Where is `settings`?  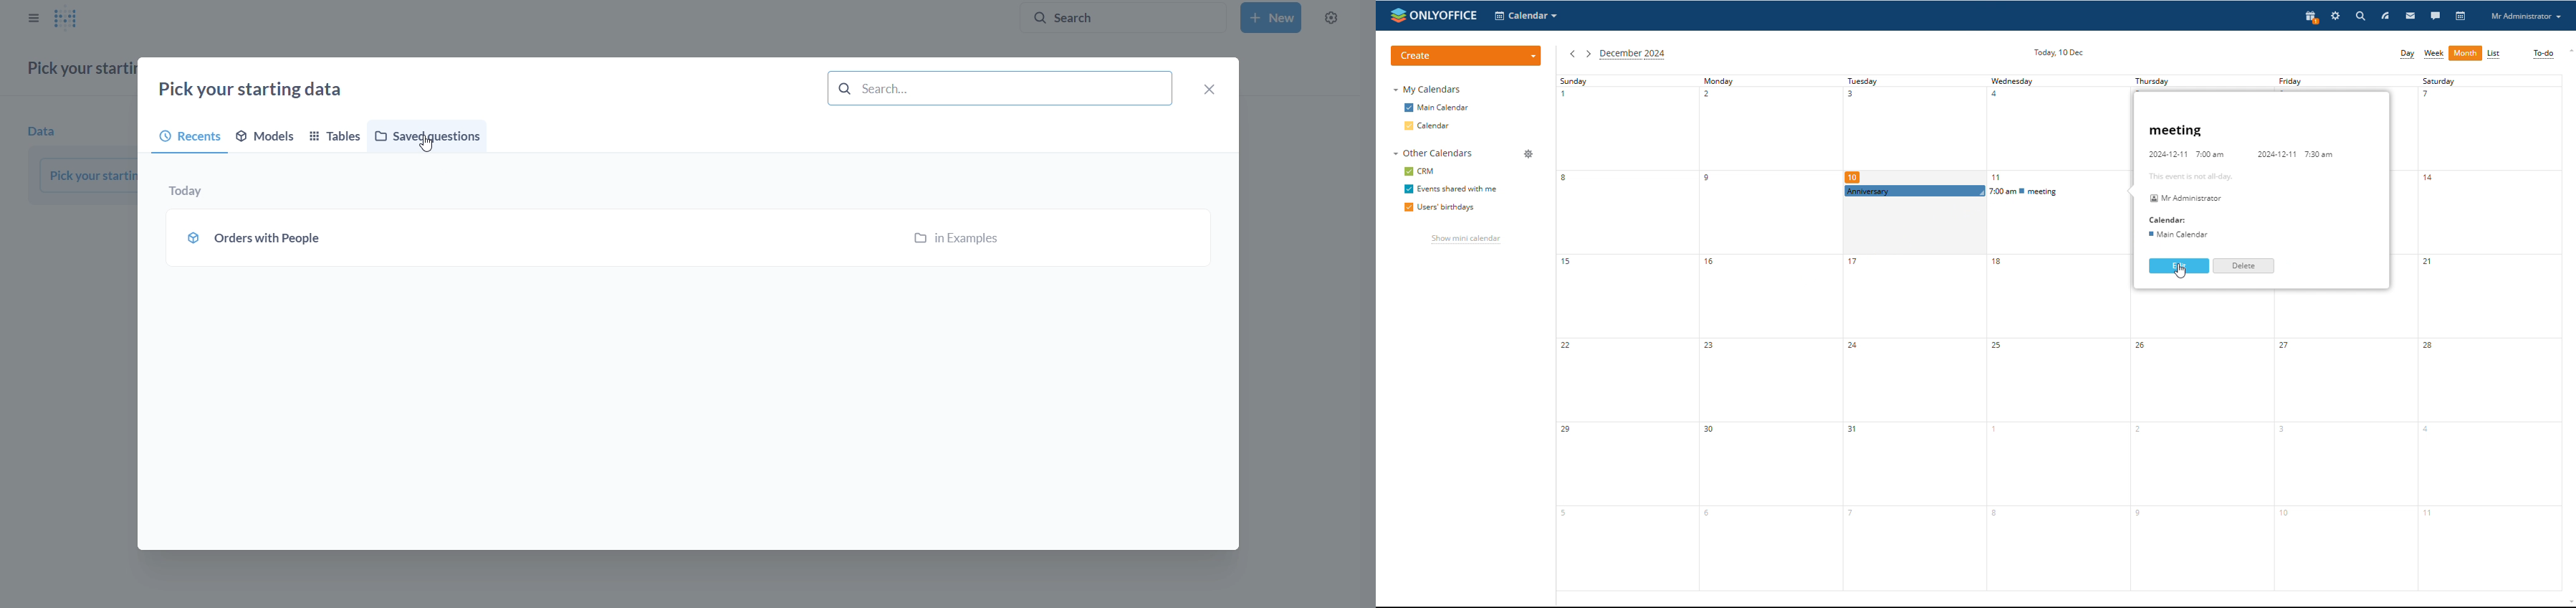
settings is located at coordinates (2335, 16).